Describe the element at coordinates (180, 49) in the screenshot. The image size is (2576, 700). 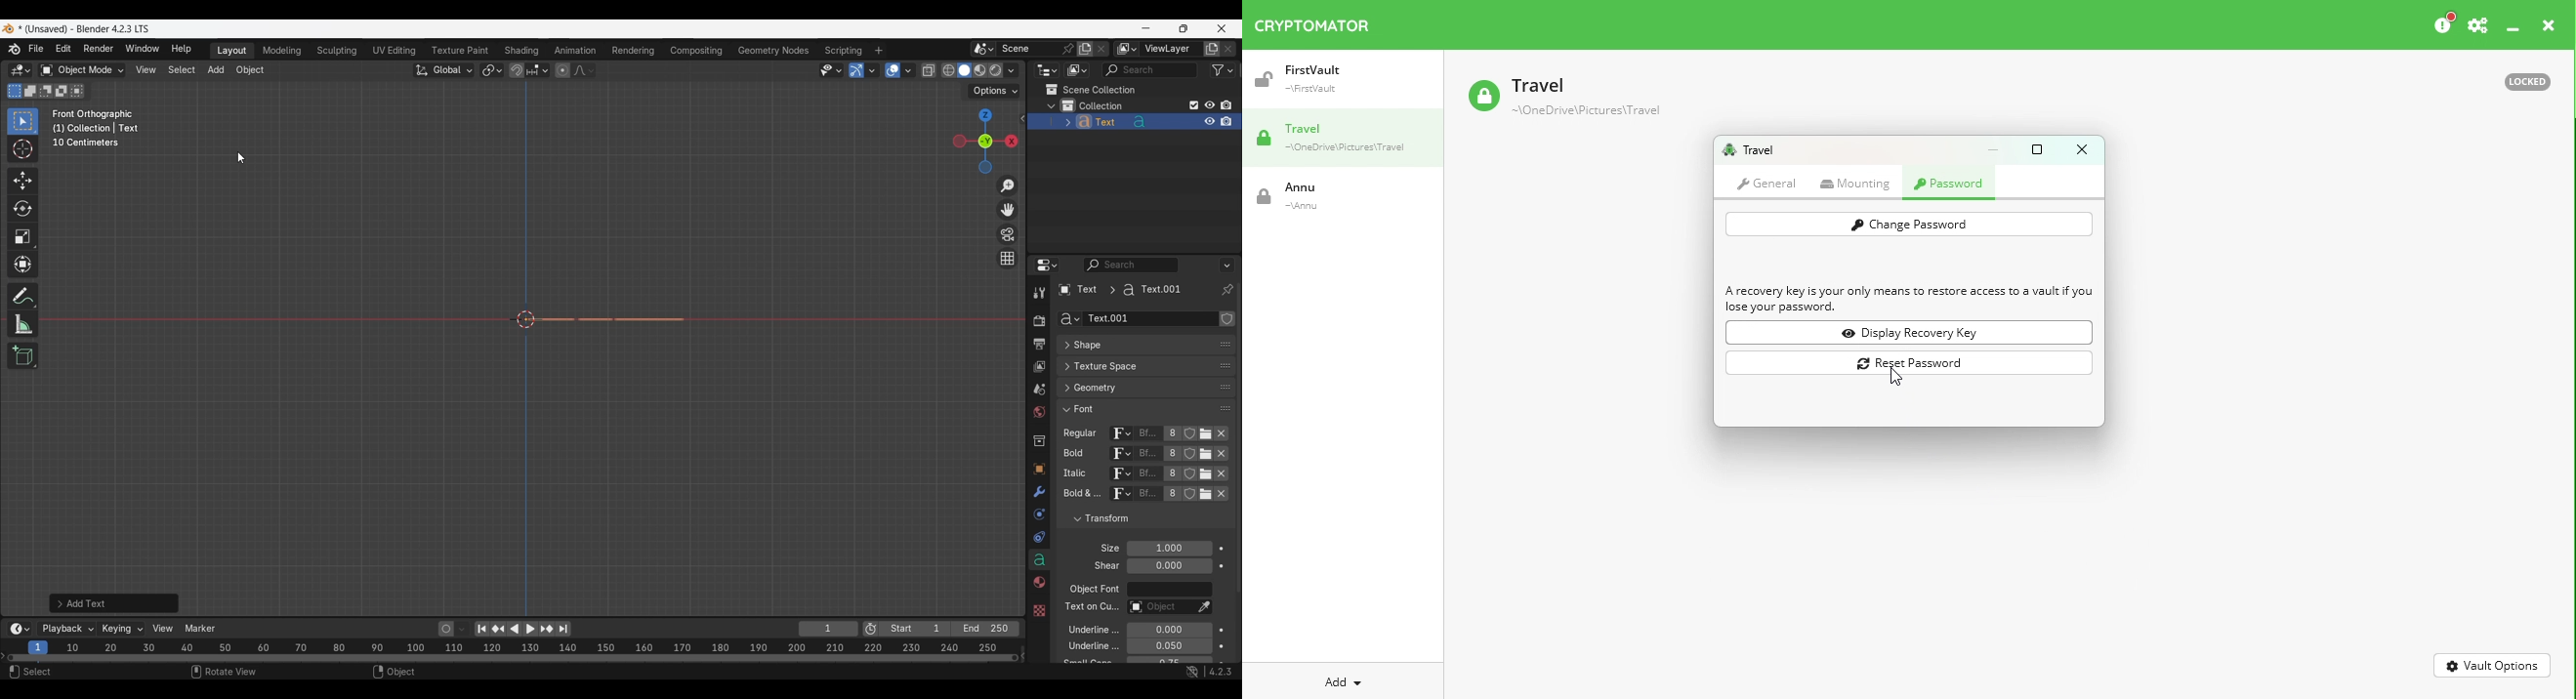
I see `Help menu` at that location.